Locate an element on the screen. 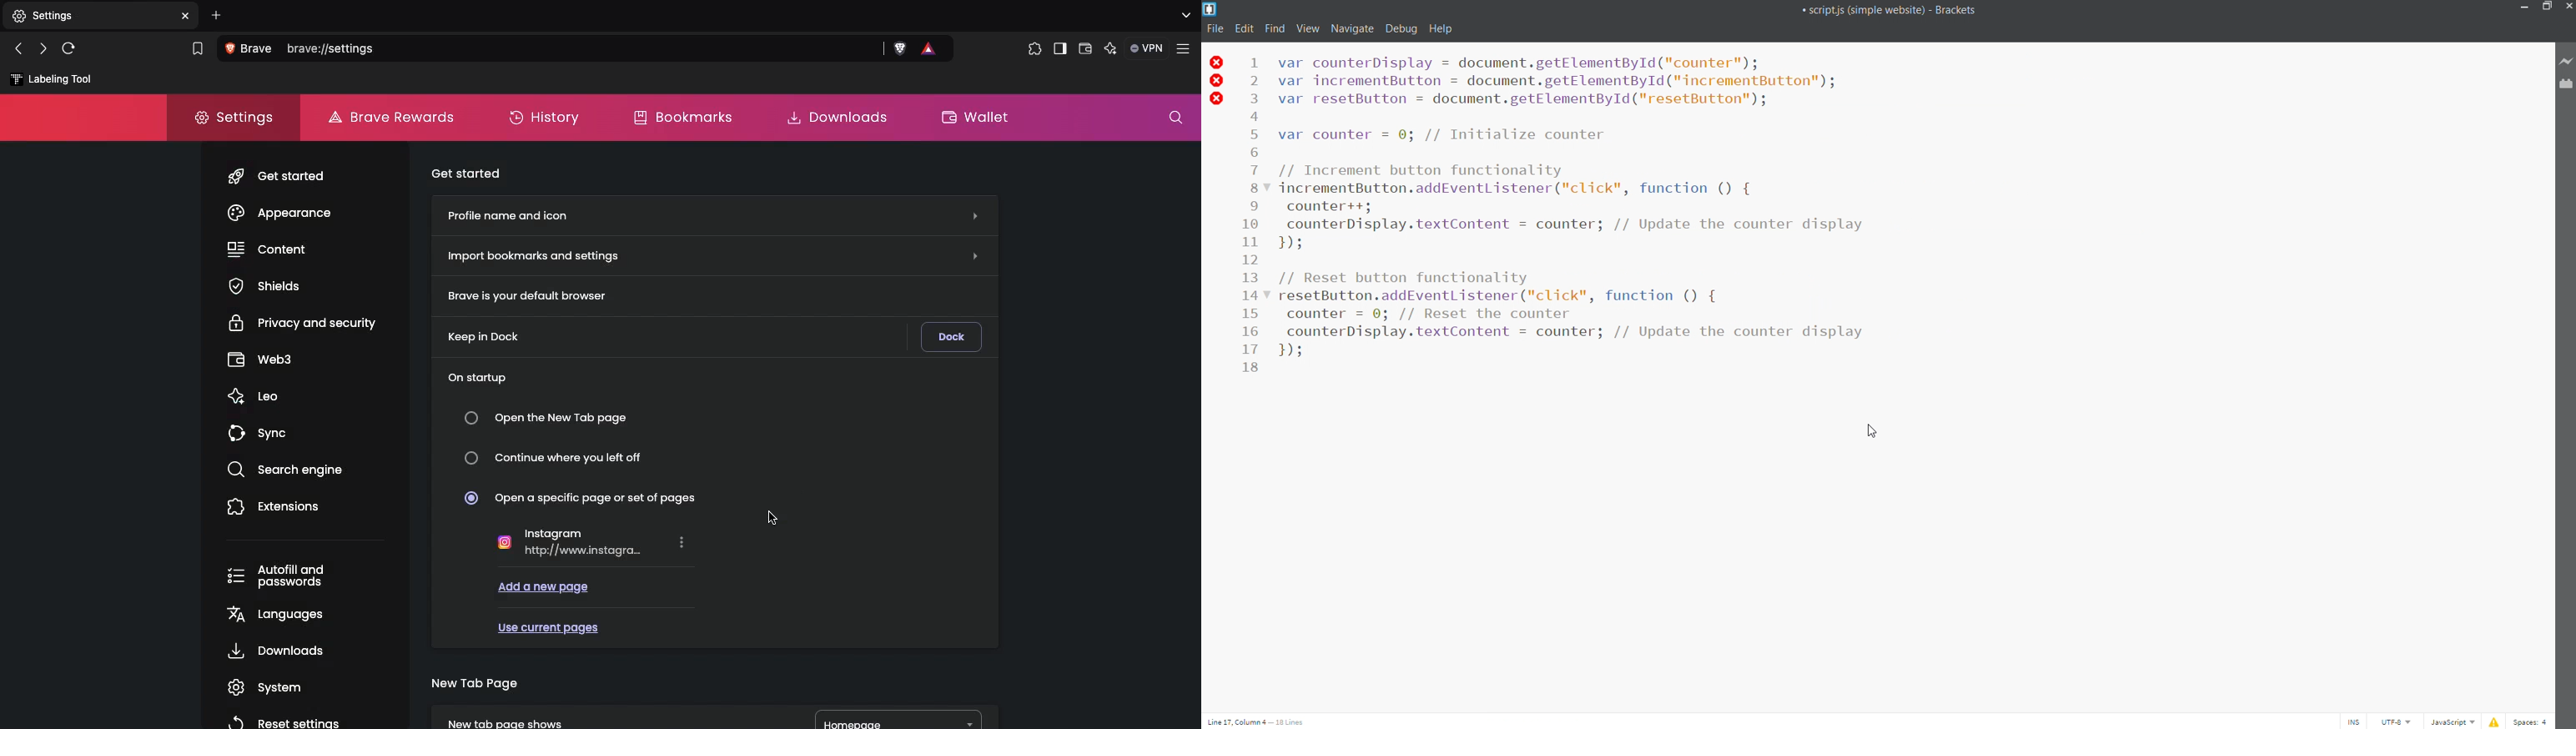 The width and height of the screenshot is (2576, 756). in line error status is located at coordinates (1215, 82).